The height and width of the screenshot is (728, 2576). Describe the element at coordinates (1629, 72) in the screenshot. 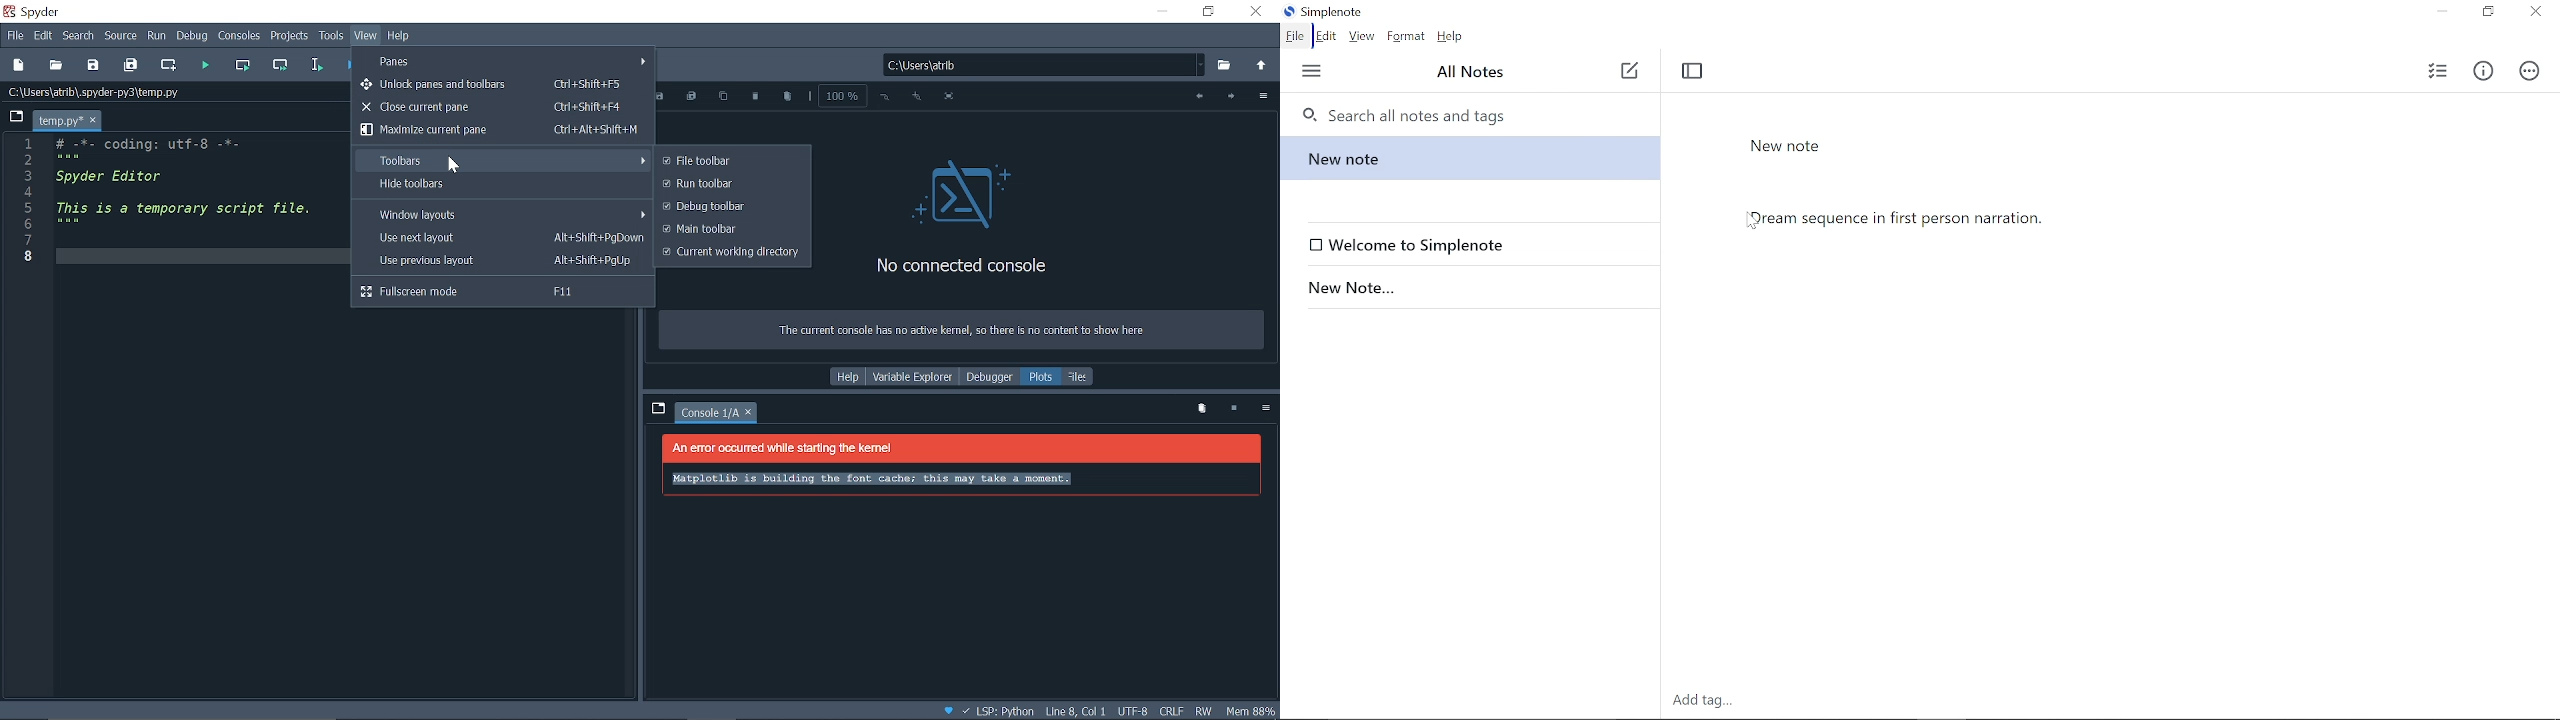

I see `Add note` at that location.